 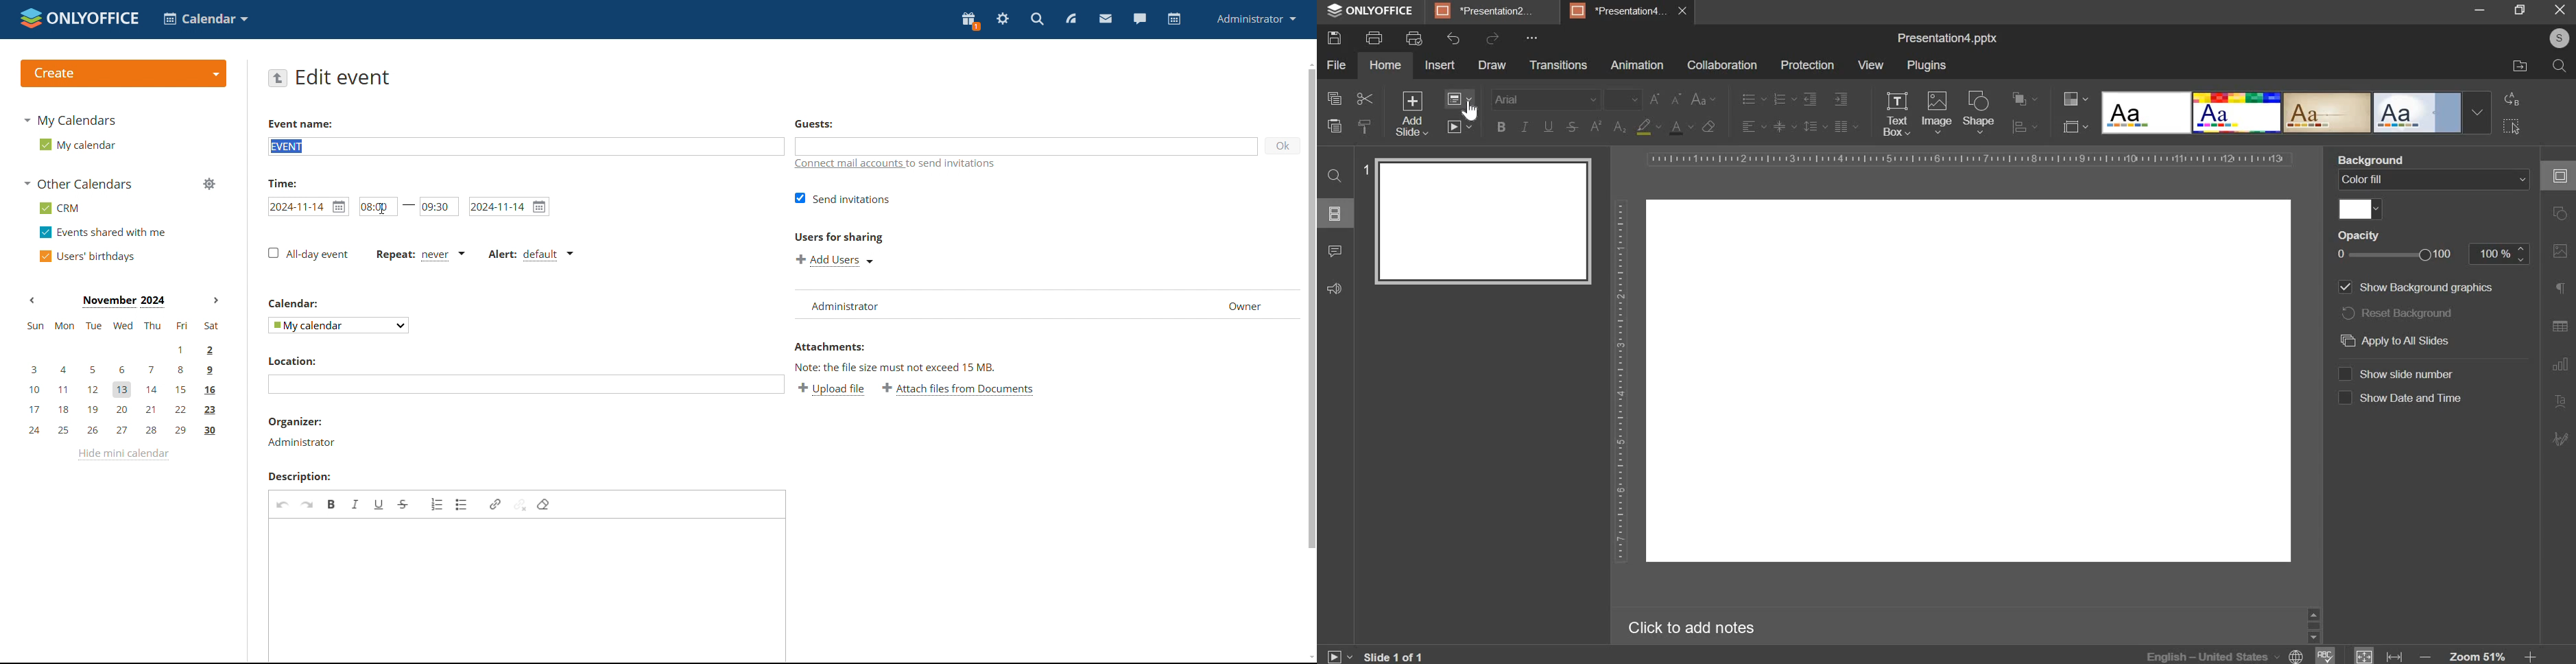 What do you see at coordinates (2344, 287) in the screenshot?
I see `show background graphics` at bounding box center [2344, 287].